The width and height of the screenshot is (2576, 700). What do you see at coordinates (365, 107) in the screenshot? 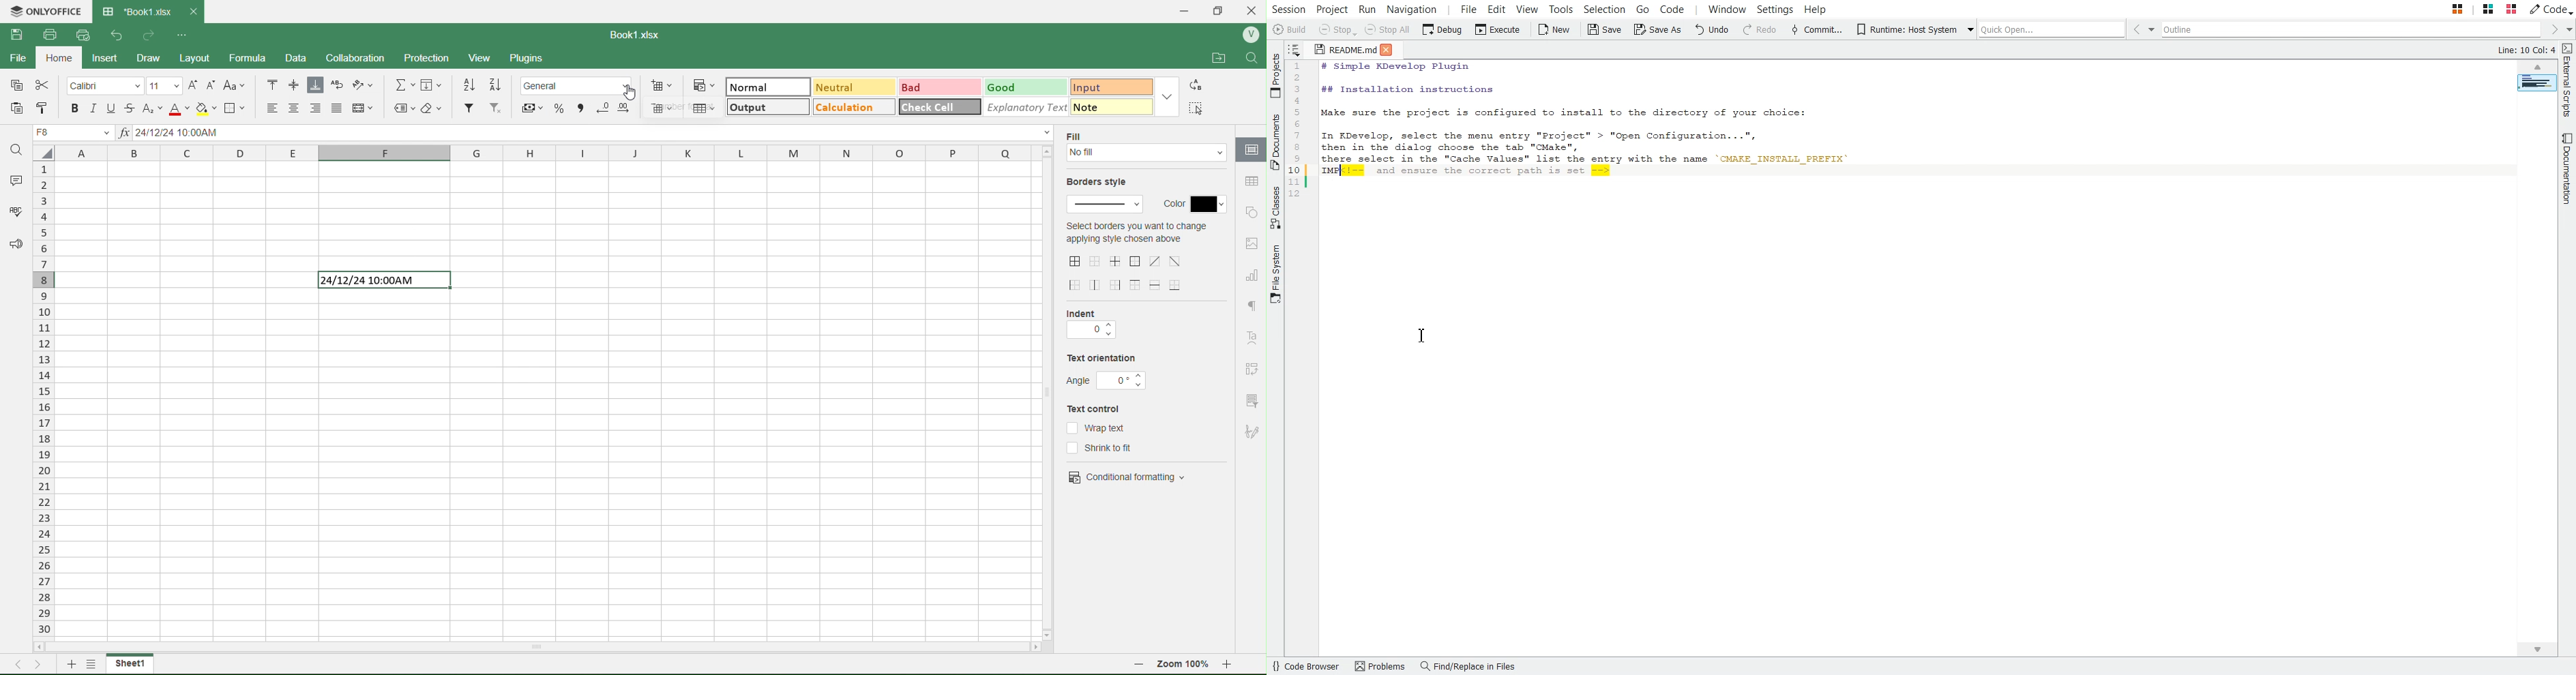
I see `Merge and Center` at bounding box center [365, 107].